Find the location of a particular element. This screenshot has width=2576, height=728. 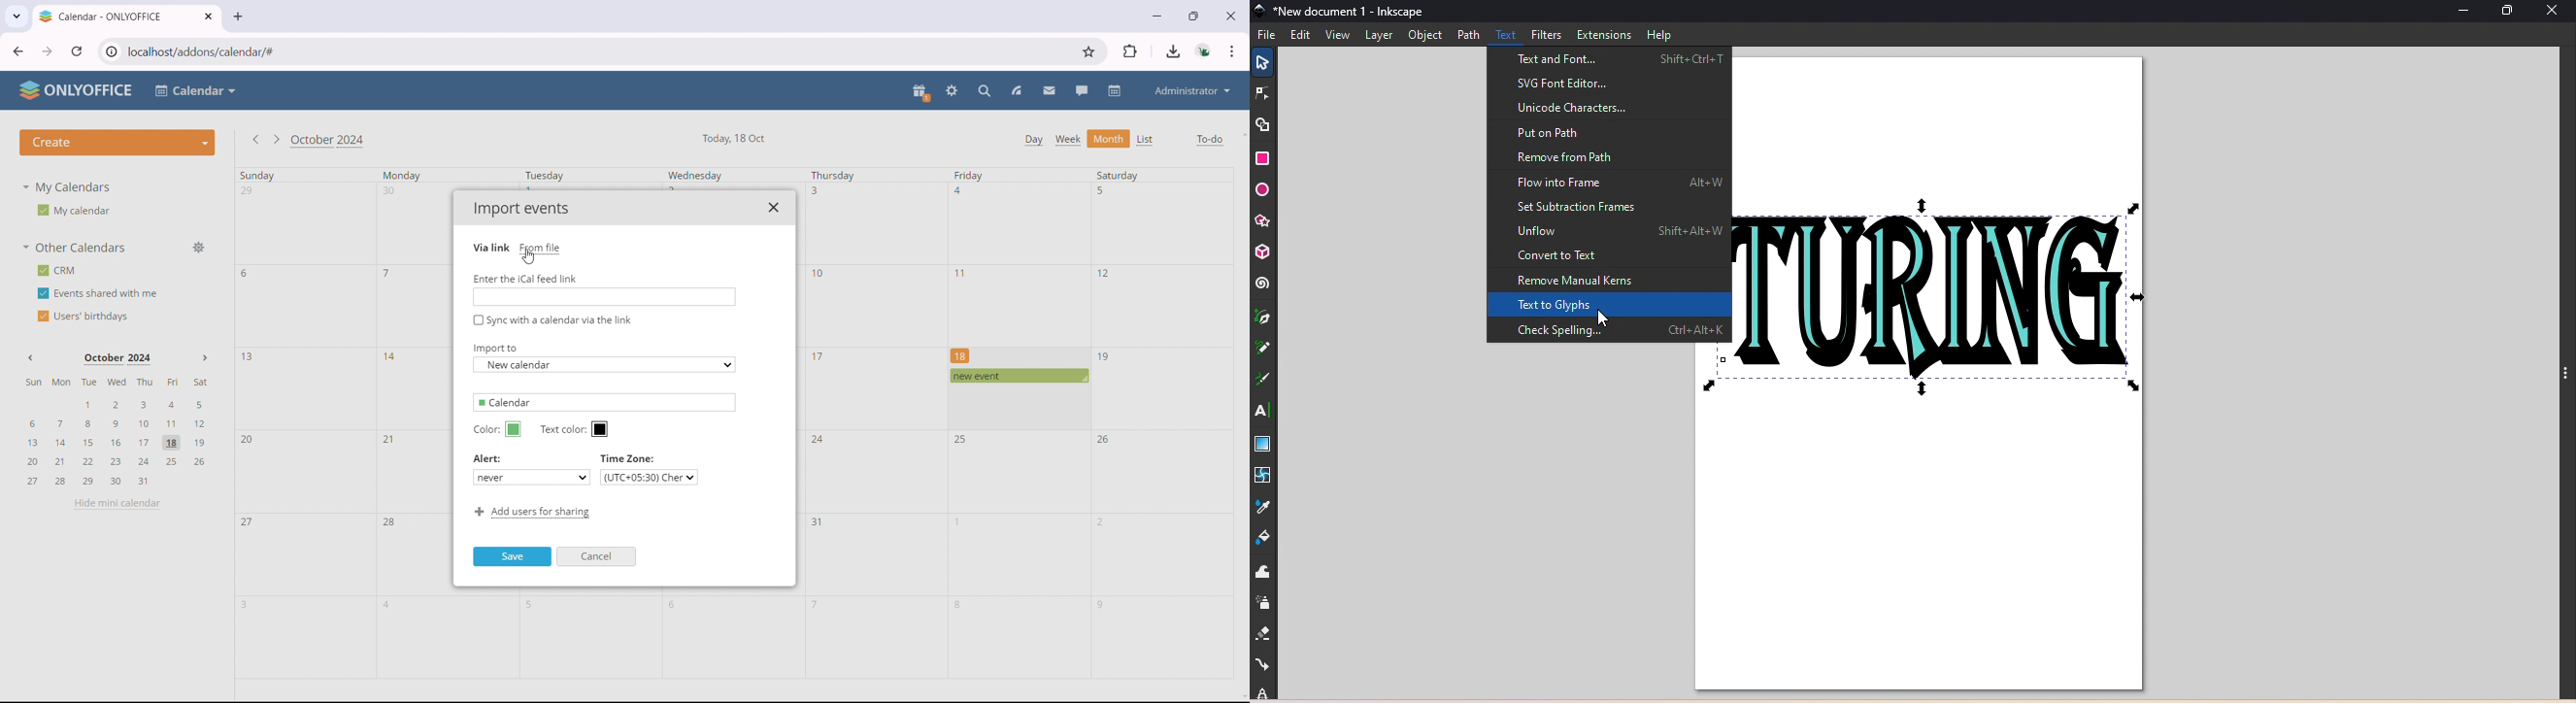

3 is located at coordinates (247, 605).